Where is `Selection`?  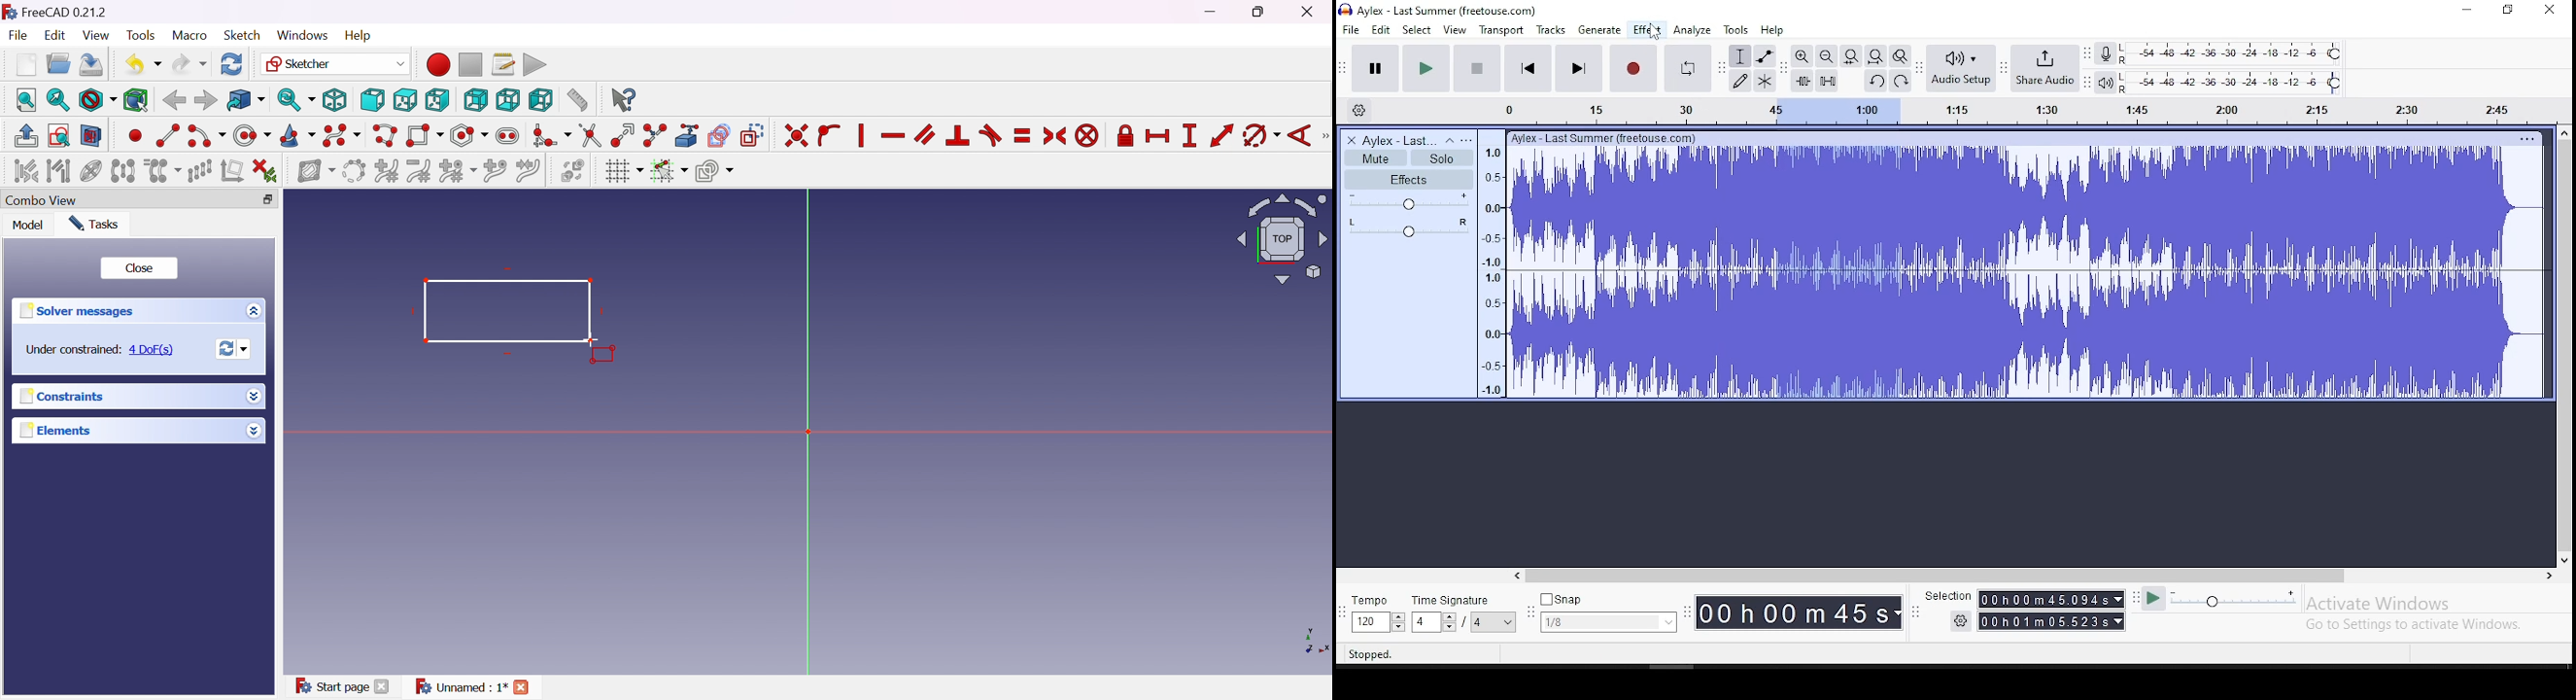 Selection is located at coordinates (1941, 594).